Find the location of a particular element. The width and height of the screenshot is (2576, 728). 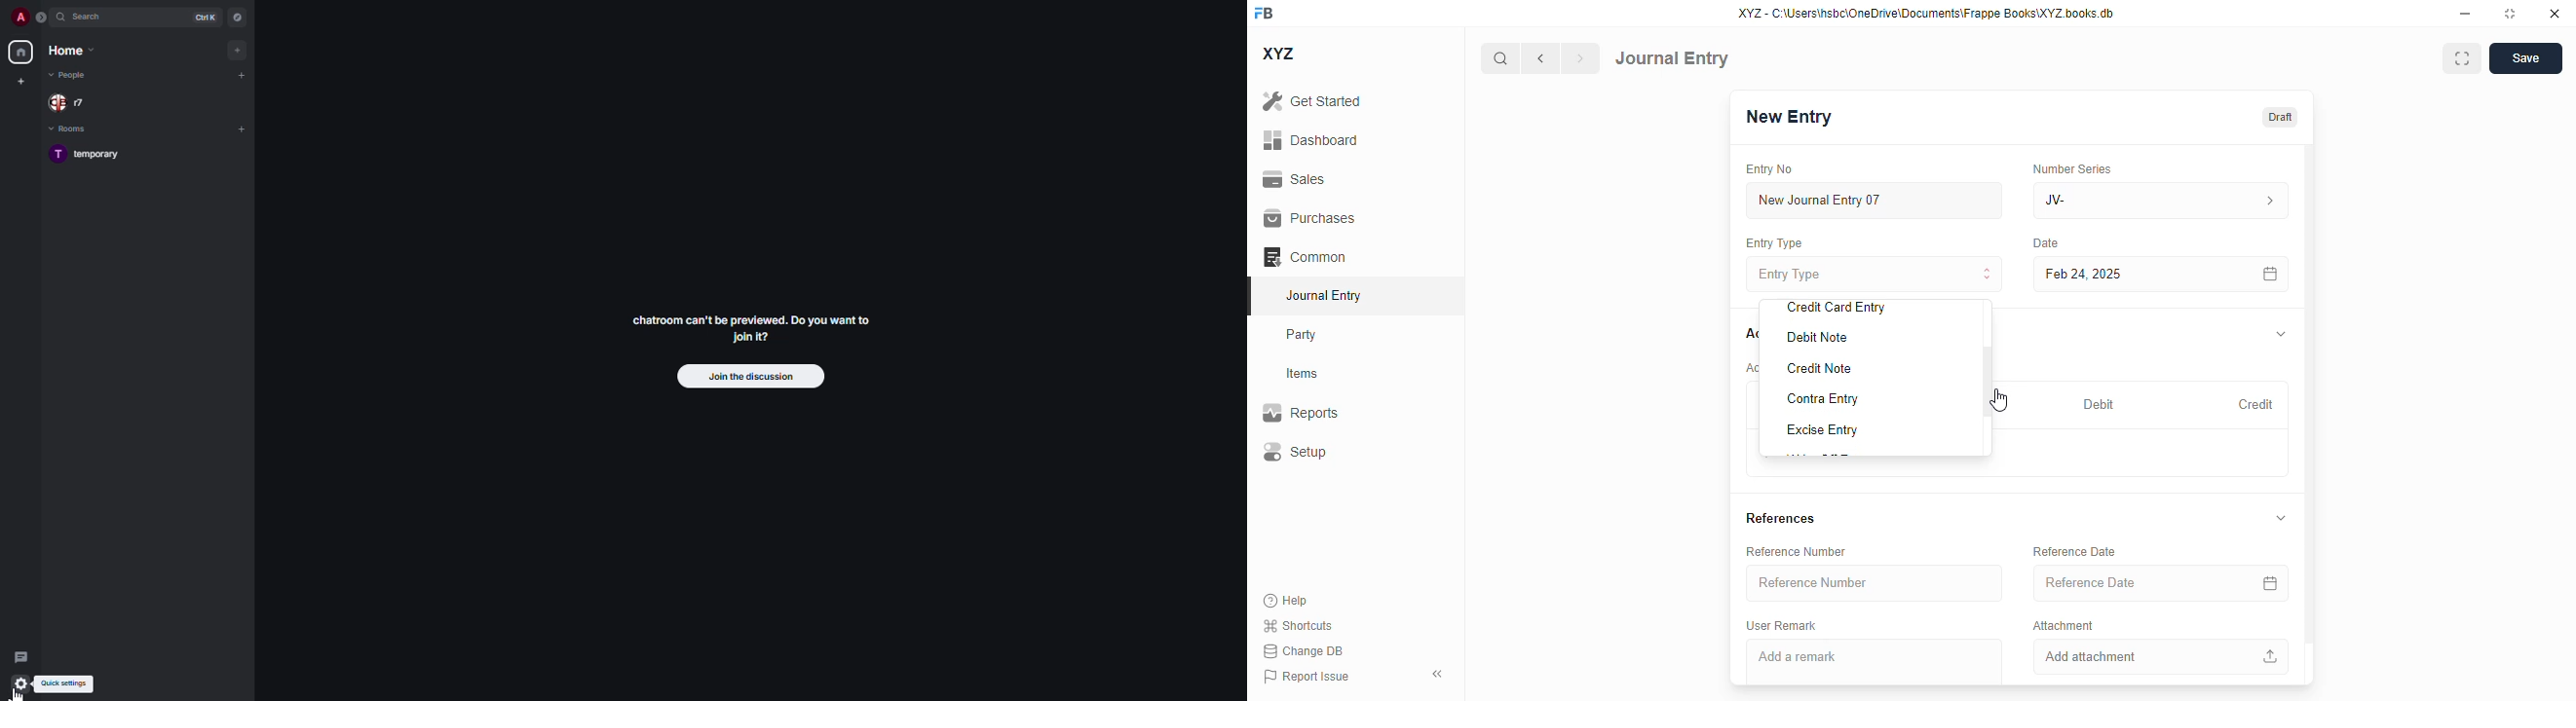

debit note is located at coordinates (1818, 338).